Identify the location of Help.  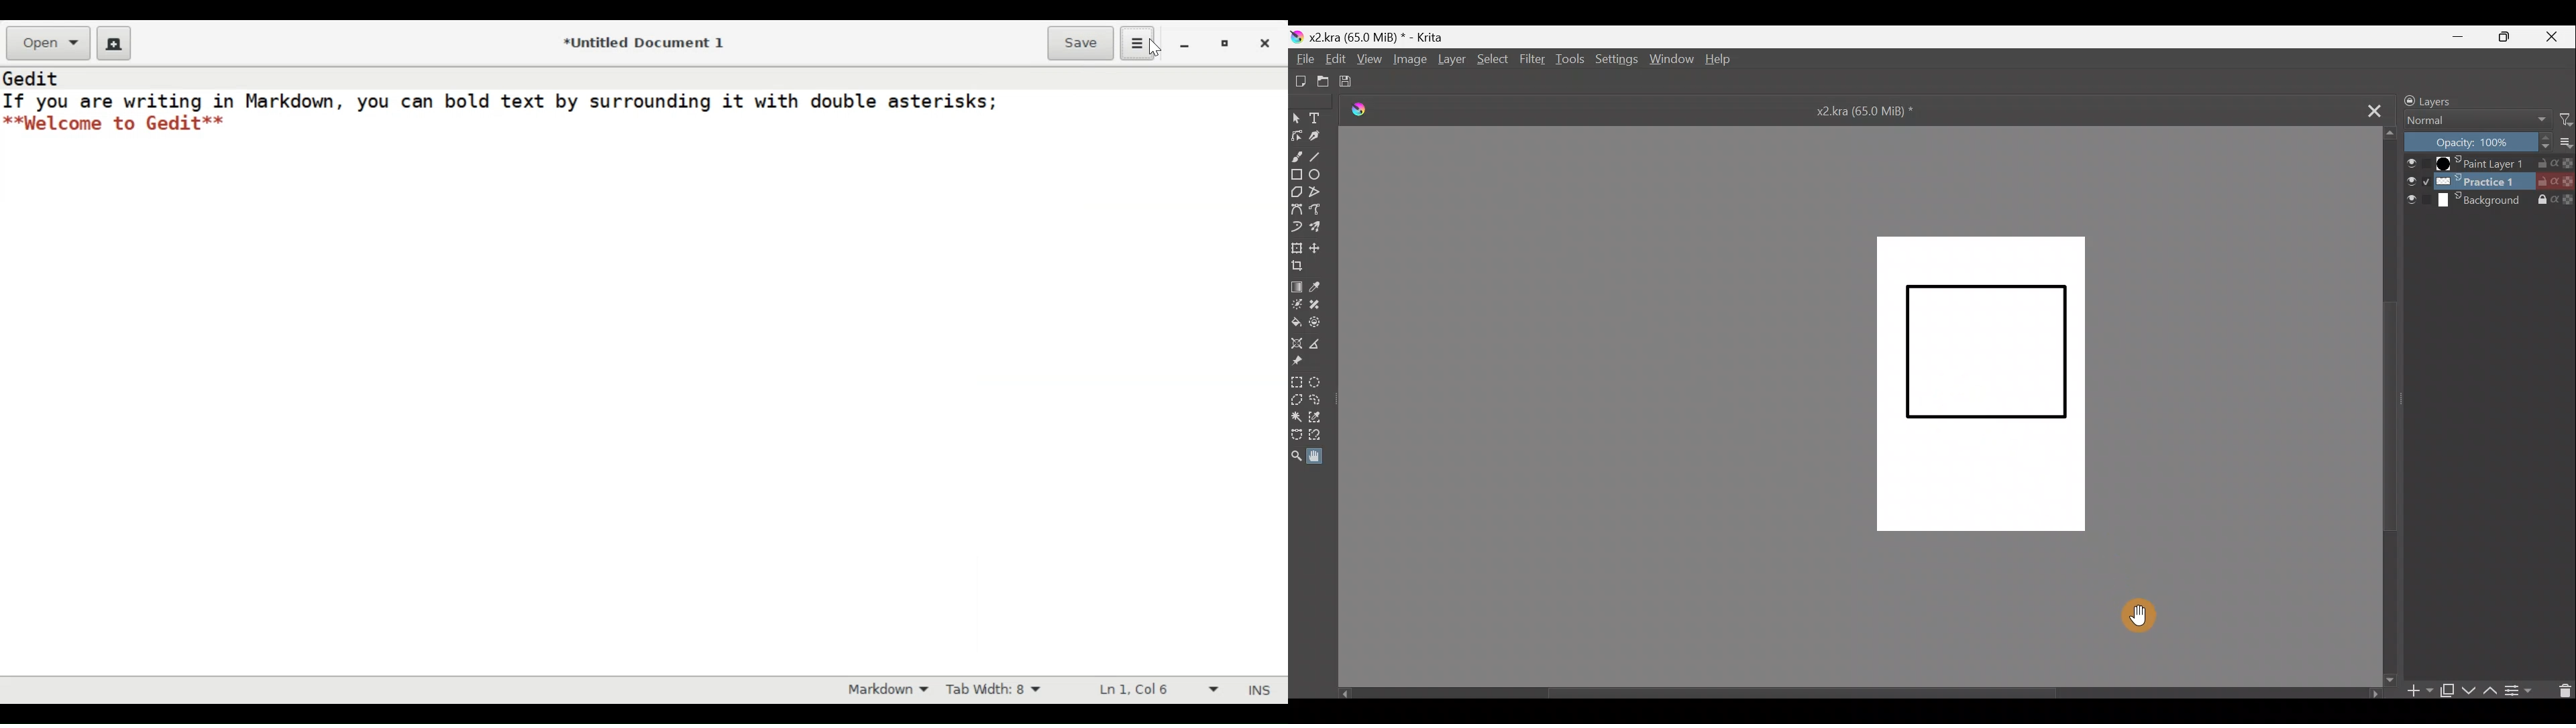
(1723, 60).